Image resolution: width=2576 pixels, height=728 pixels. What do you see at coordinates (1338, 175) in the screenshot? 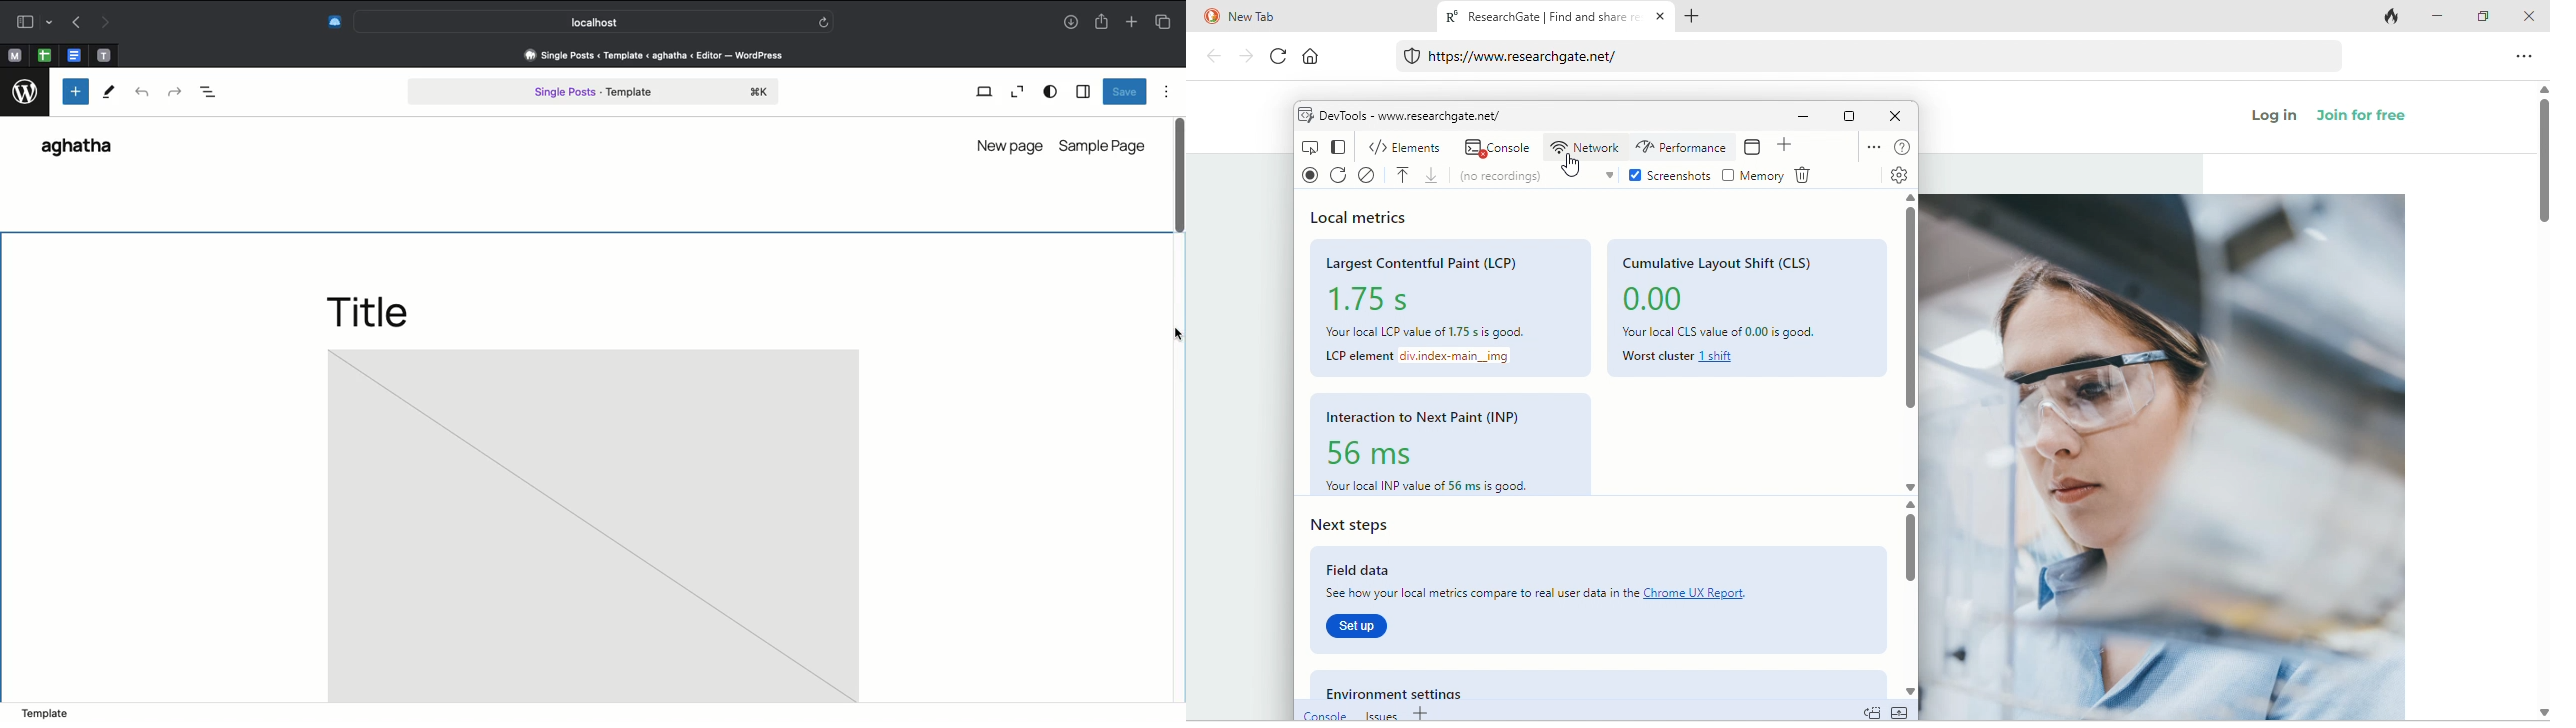
I see `reload` at bounding box center [1338, 175].